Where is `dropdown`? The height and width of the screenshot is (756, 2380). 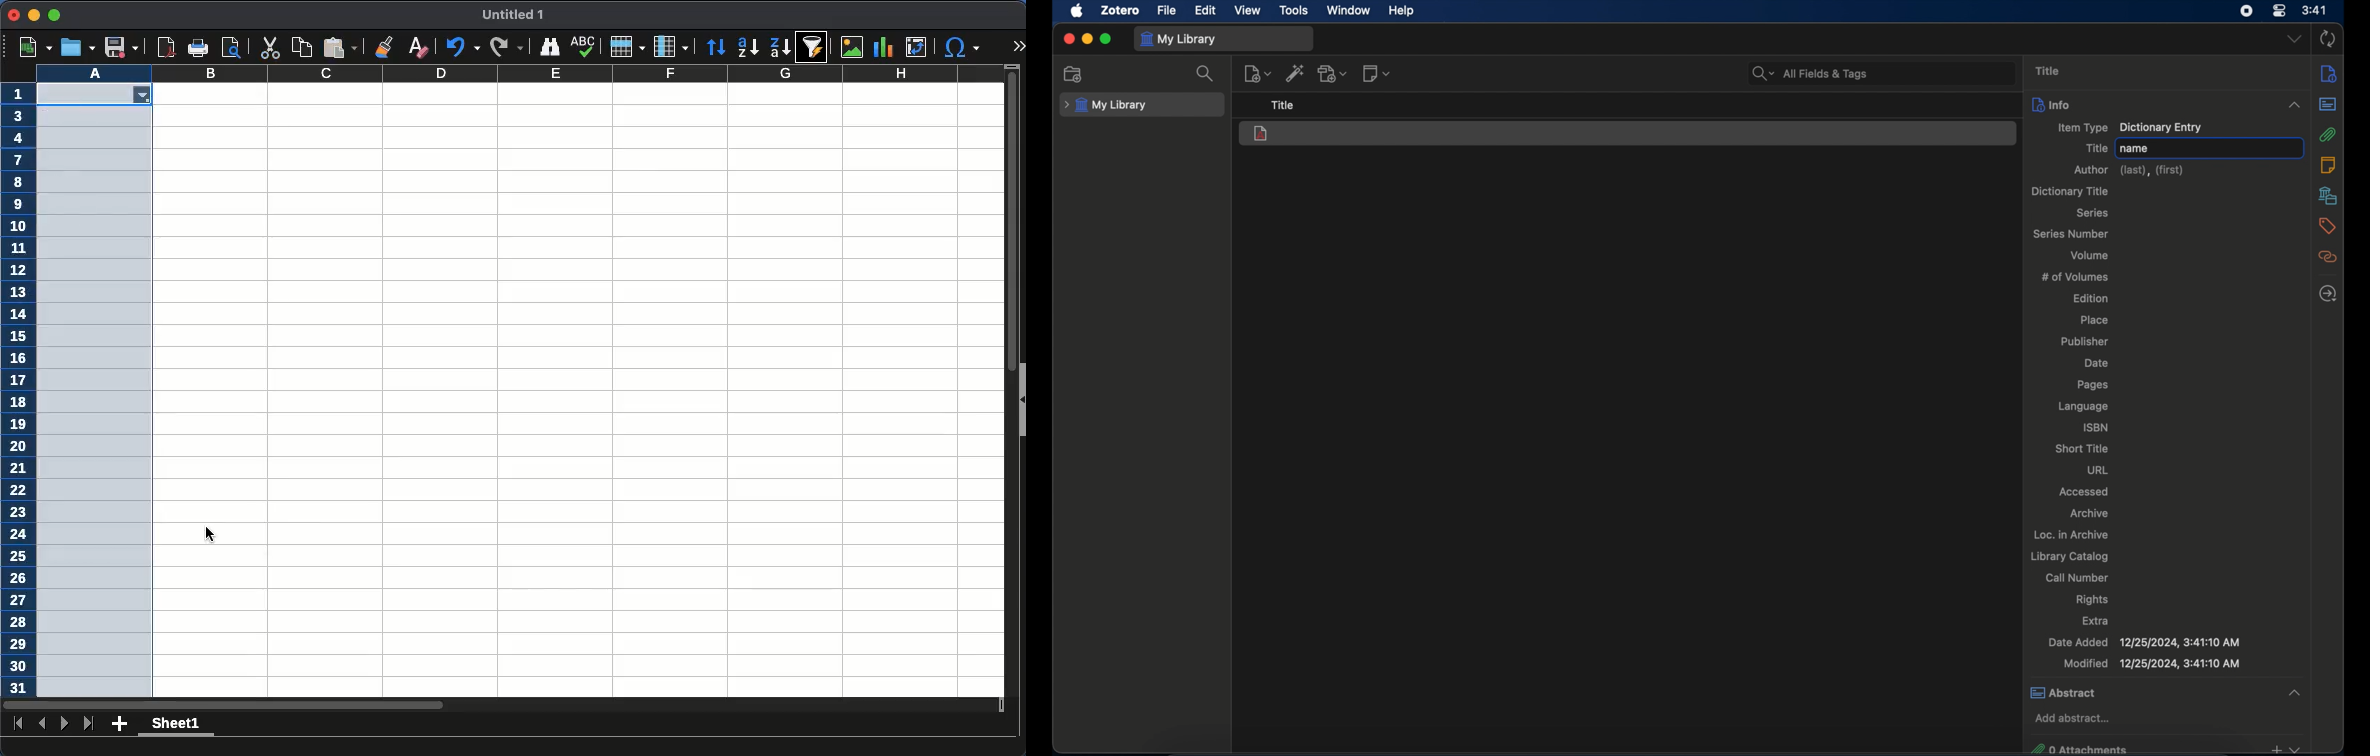
dropdown is located at coordinates (2294, 39).